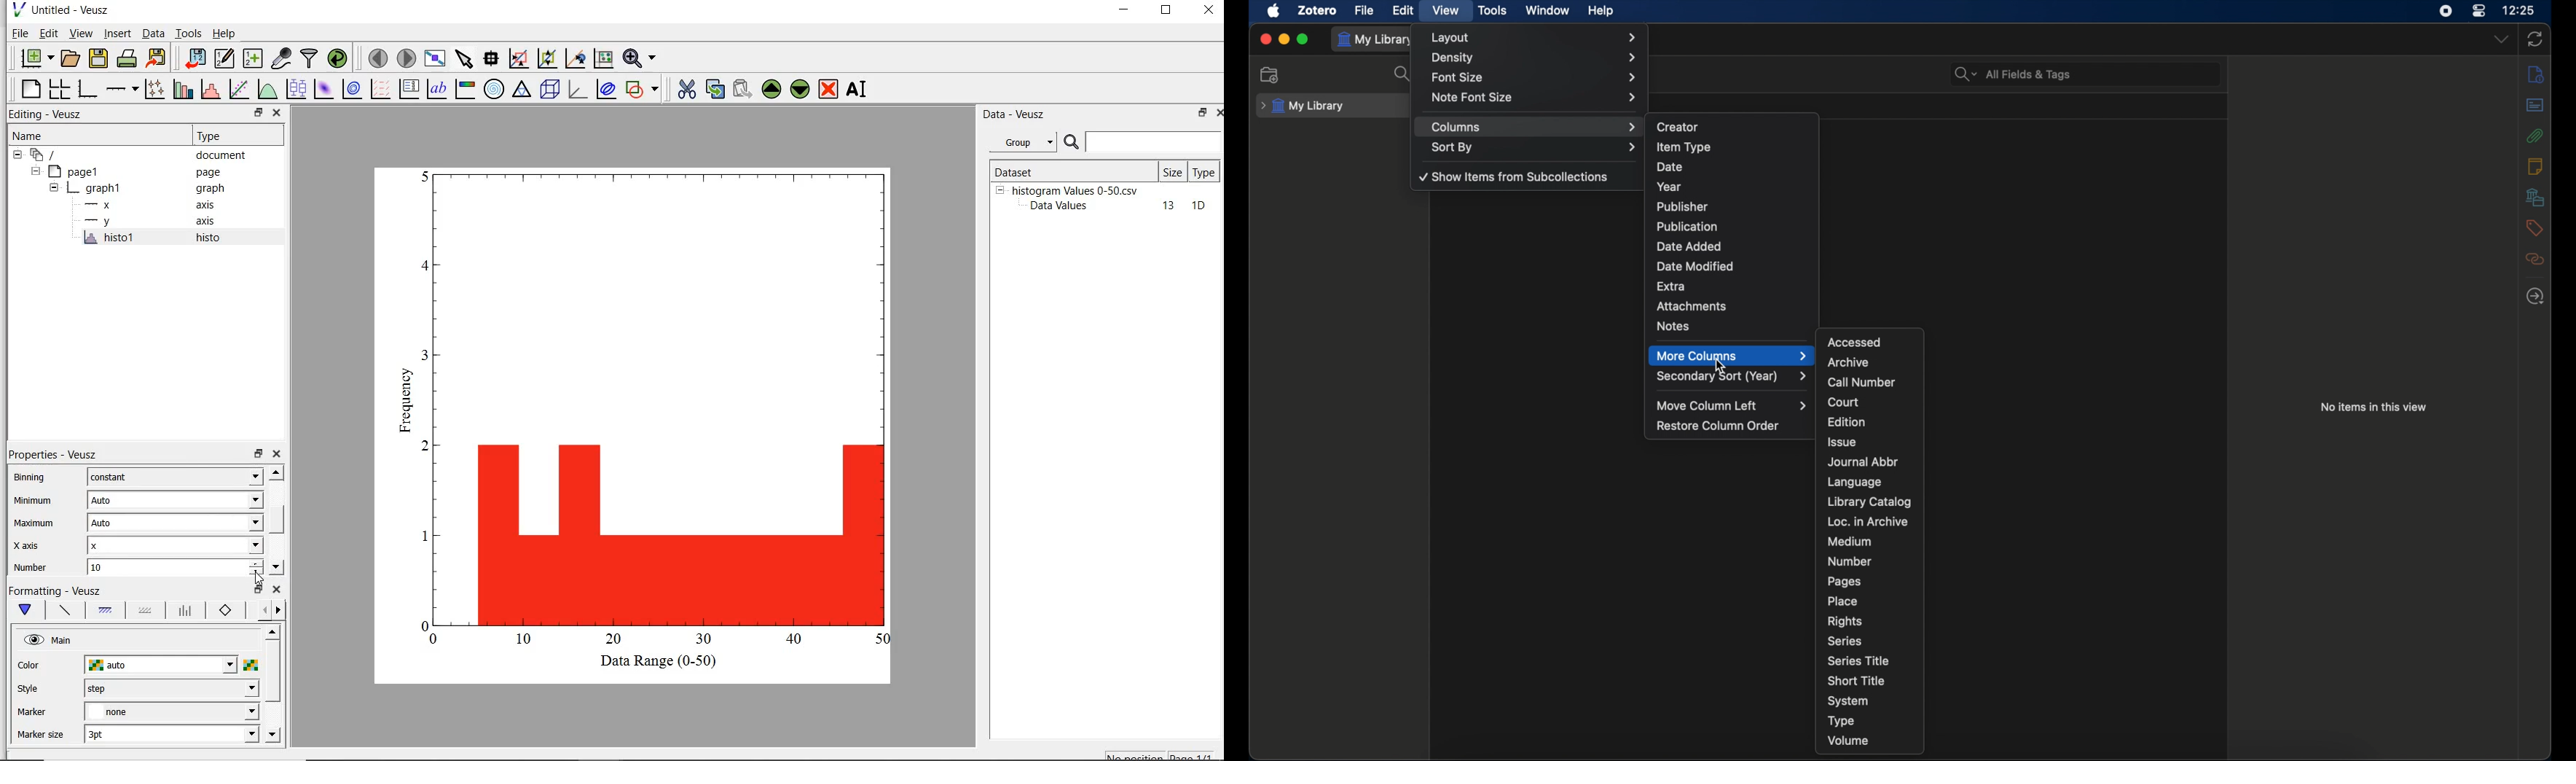 Image resolution: width=2576 pixels, height=784 pixels. What do you see at coordinates (2448, 11) in the screenshot?
I see `screen recorder` at bounding box center [2448, 11].